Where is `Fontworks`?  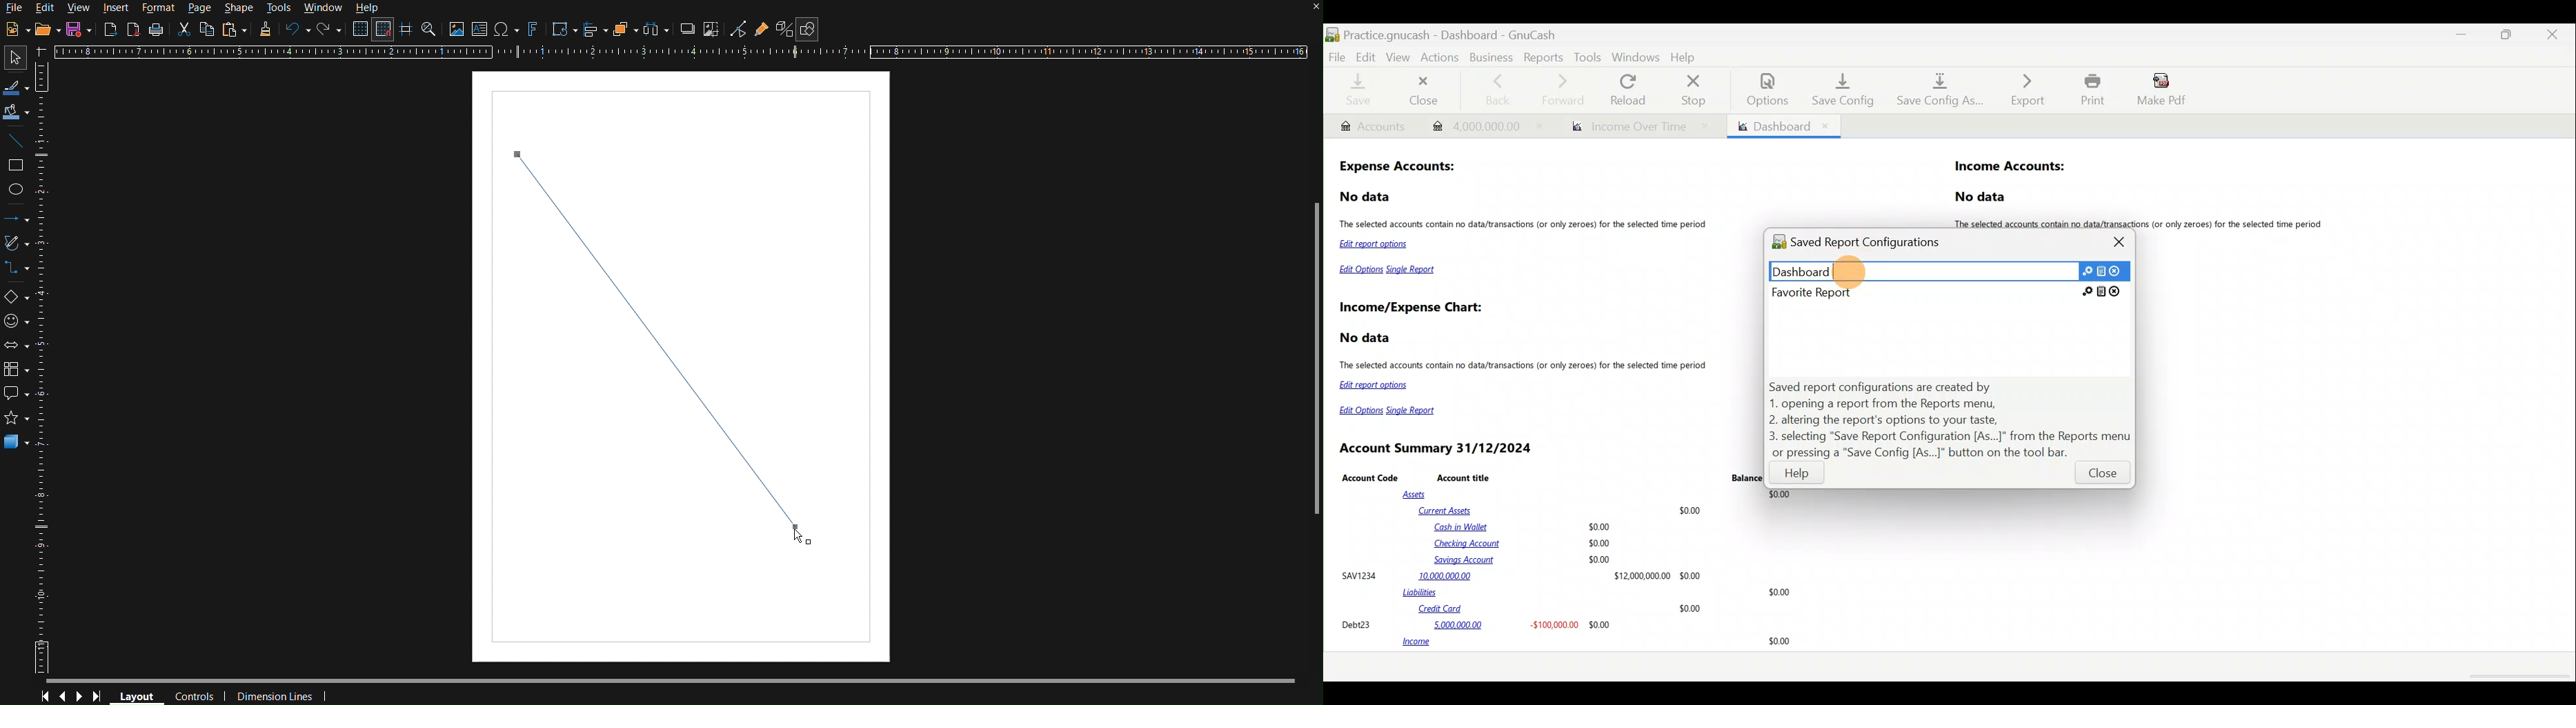 Fontworks is located at coordinates (534, 29).